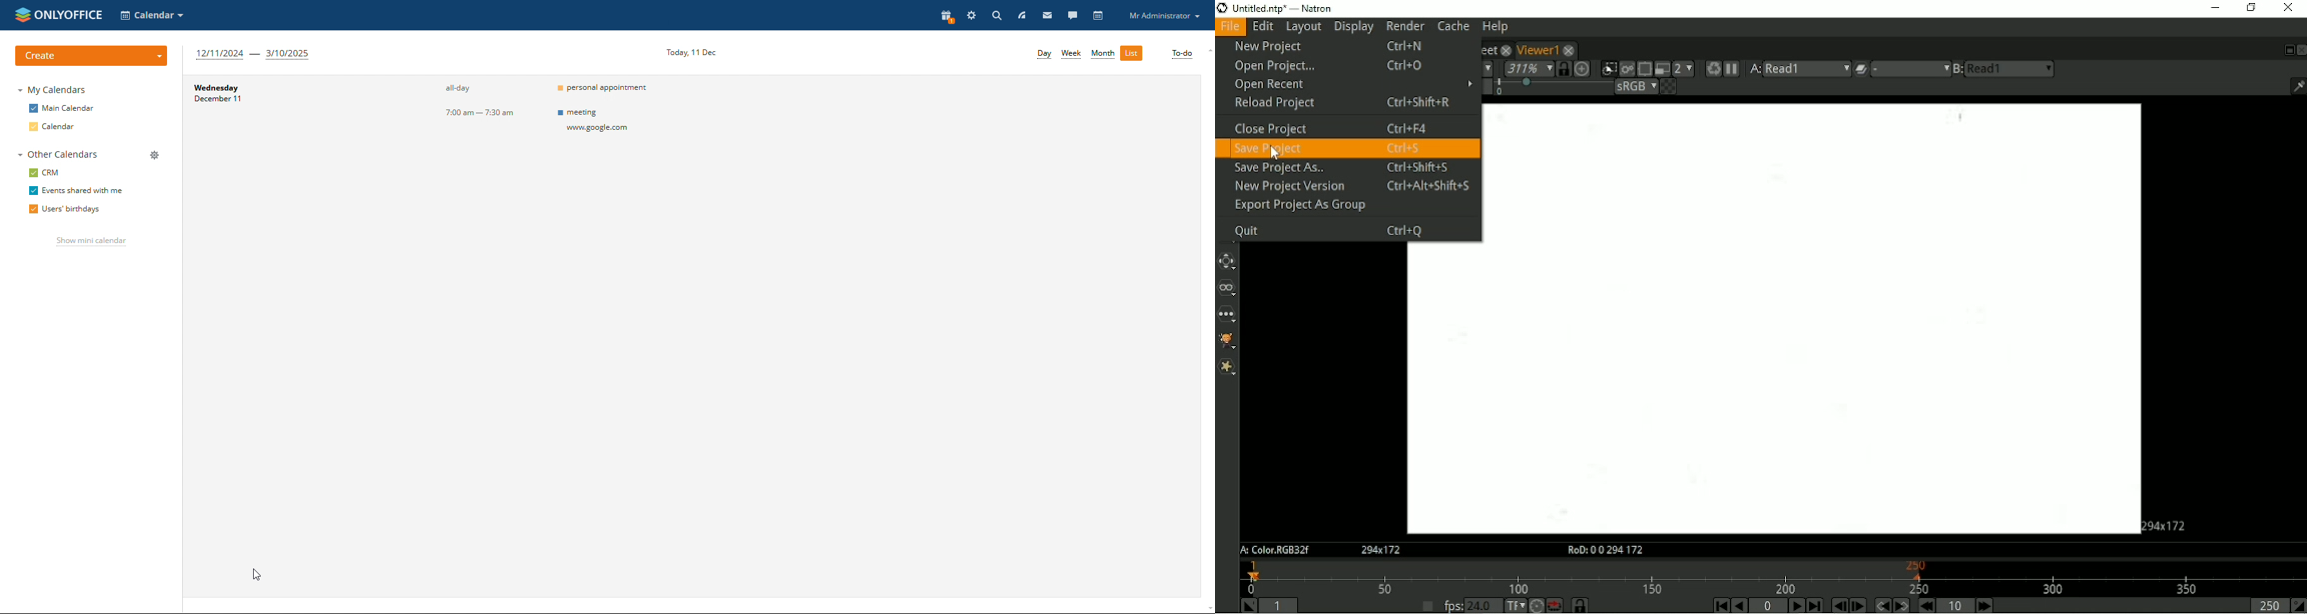 The width and height of the screenshot is (2324, 616). Describe the element at coordinates (972, 15) in the screenshot. I see `settings` at that location.